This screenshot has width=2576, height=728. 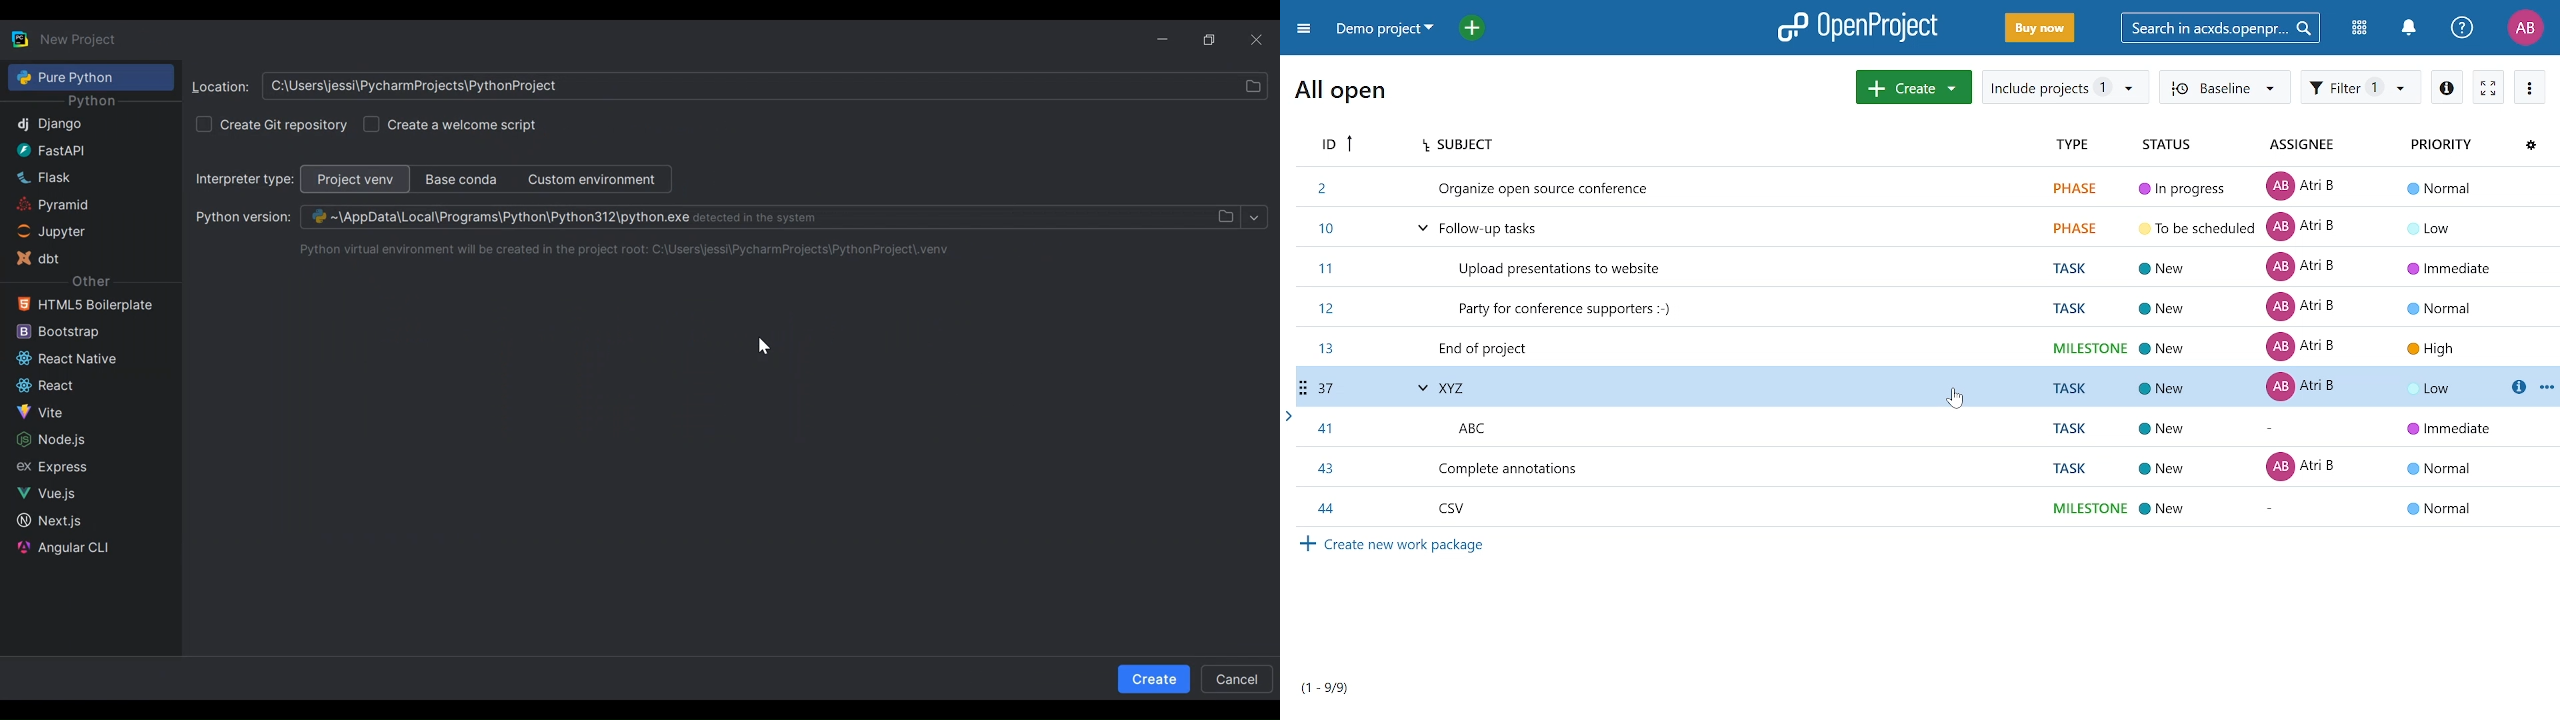 What do you see at coordinates (89, 77) in the screenshot?
I see `Pure Python` at bounding box center [89, 77].